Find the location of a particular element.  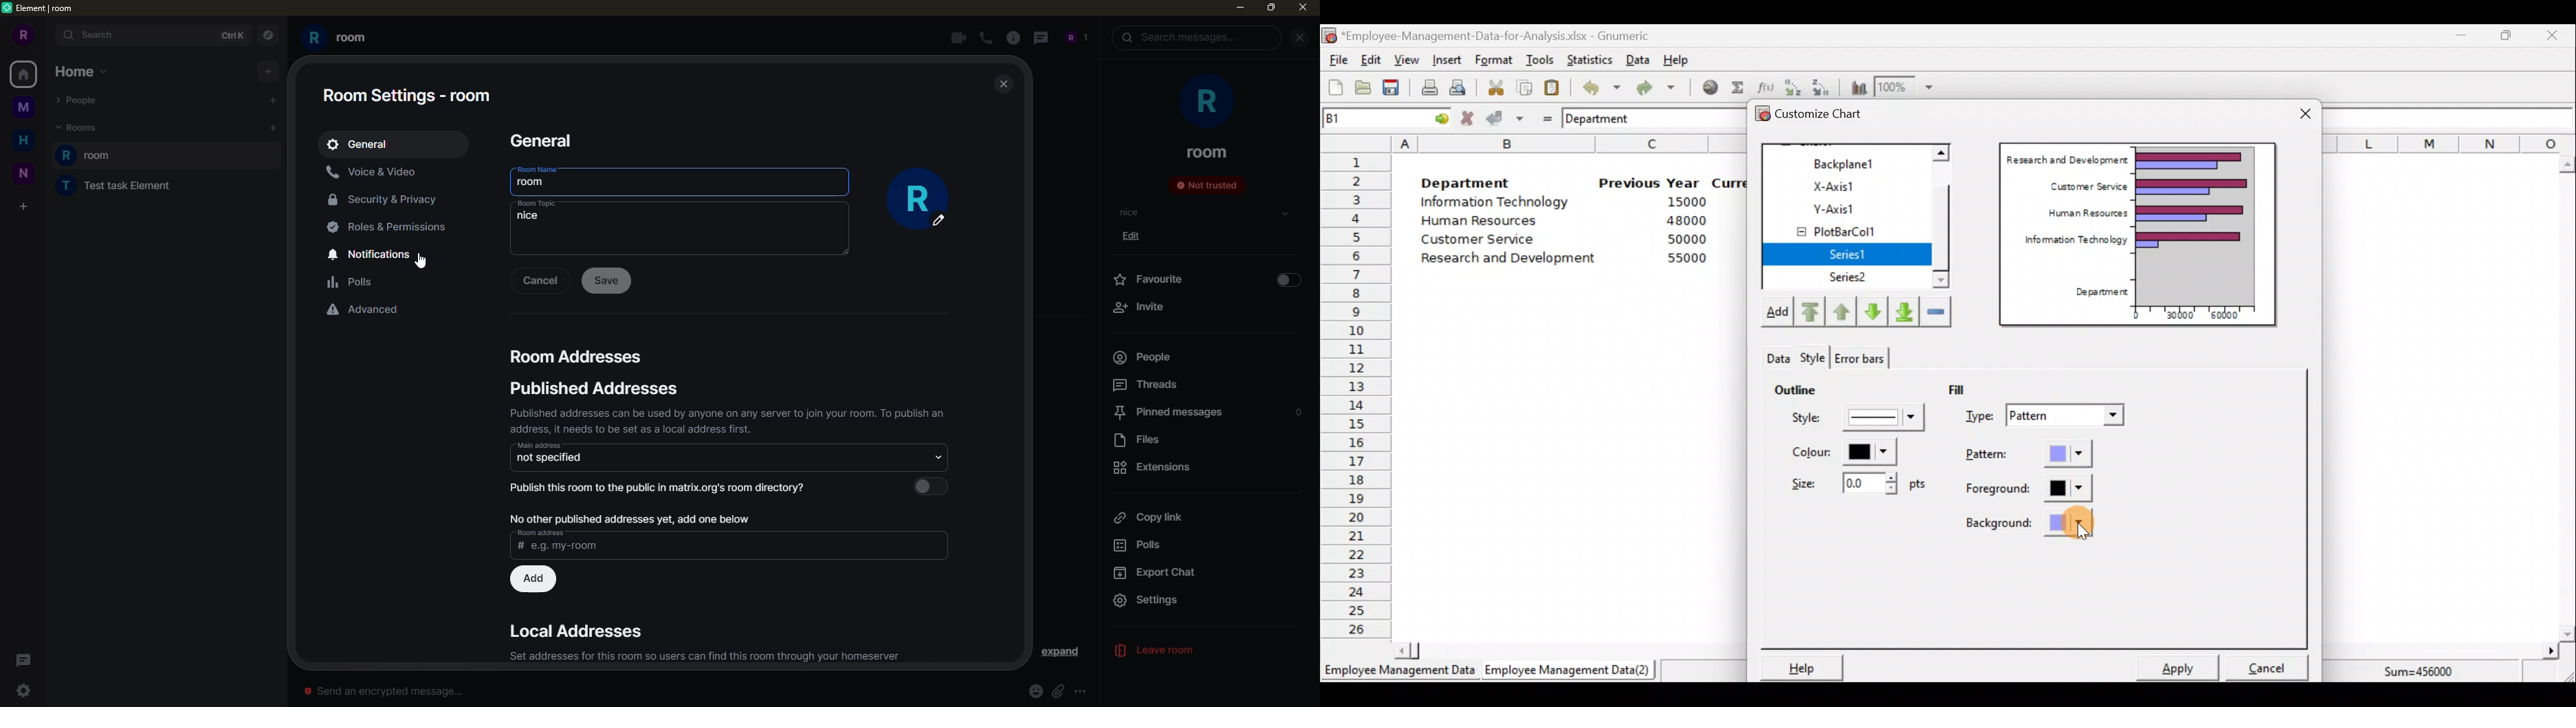

polls is located at coordinates (1146, 547).